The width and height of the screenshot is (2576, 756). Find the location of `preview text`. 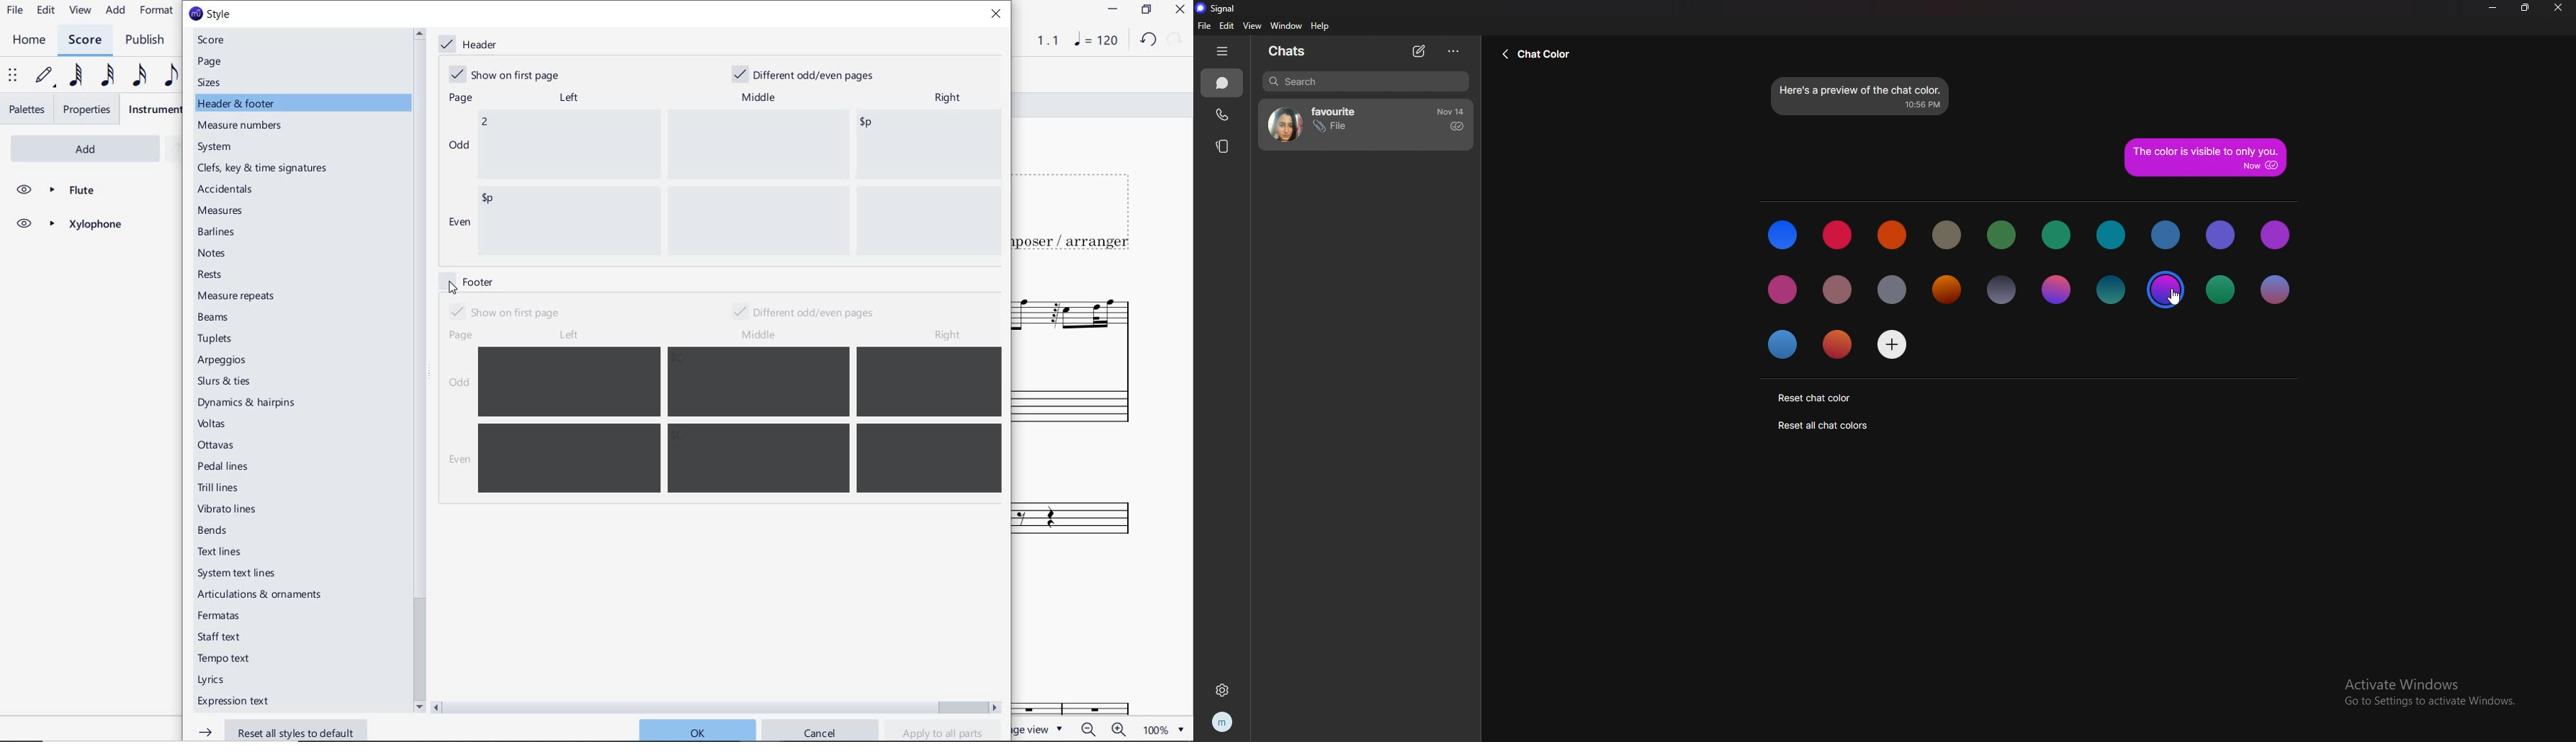

preview text is located at coordinates (1862, 95).